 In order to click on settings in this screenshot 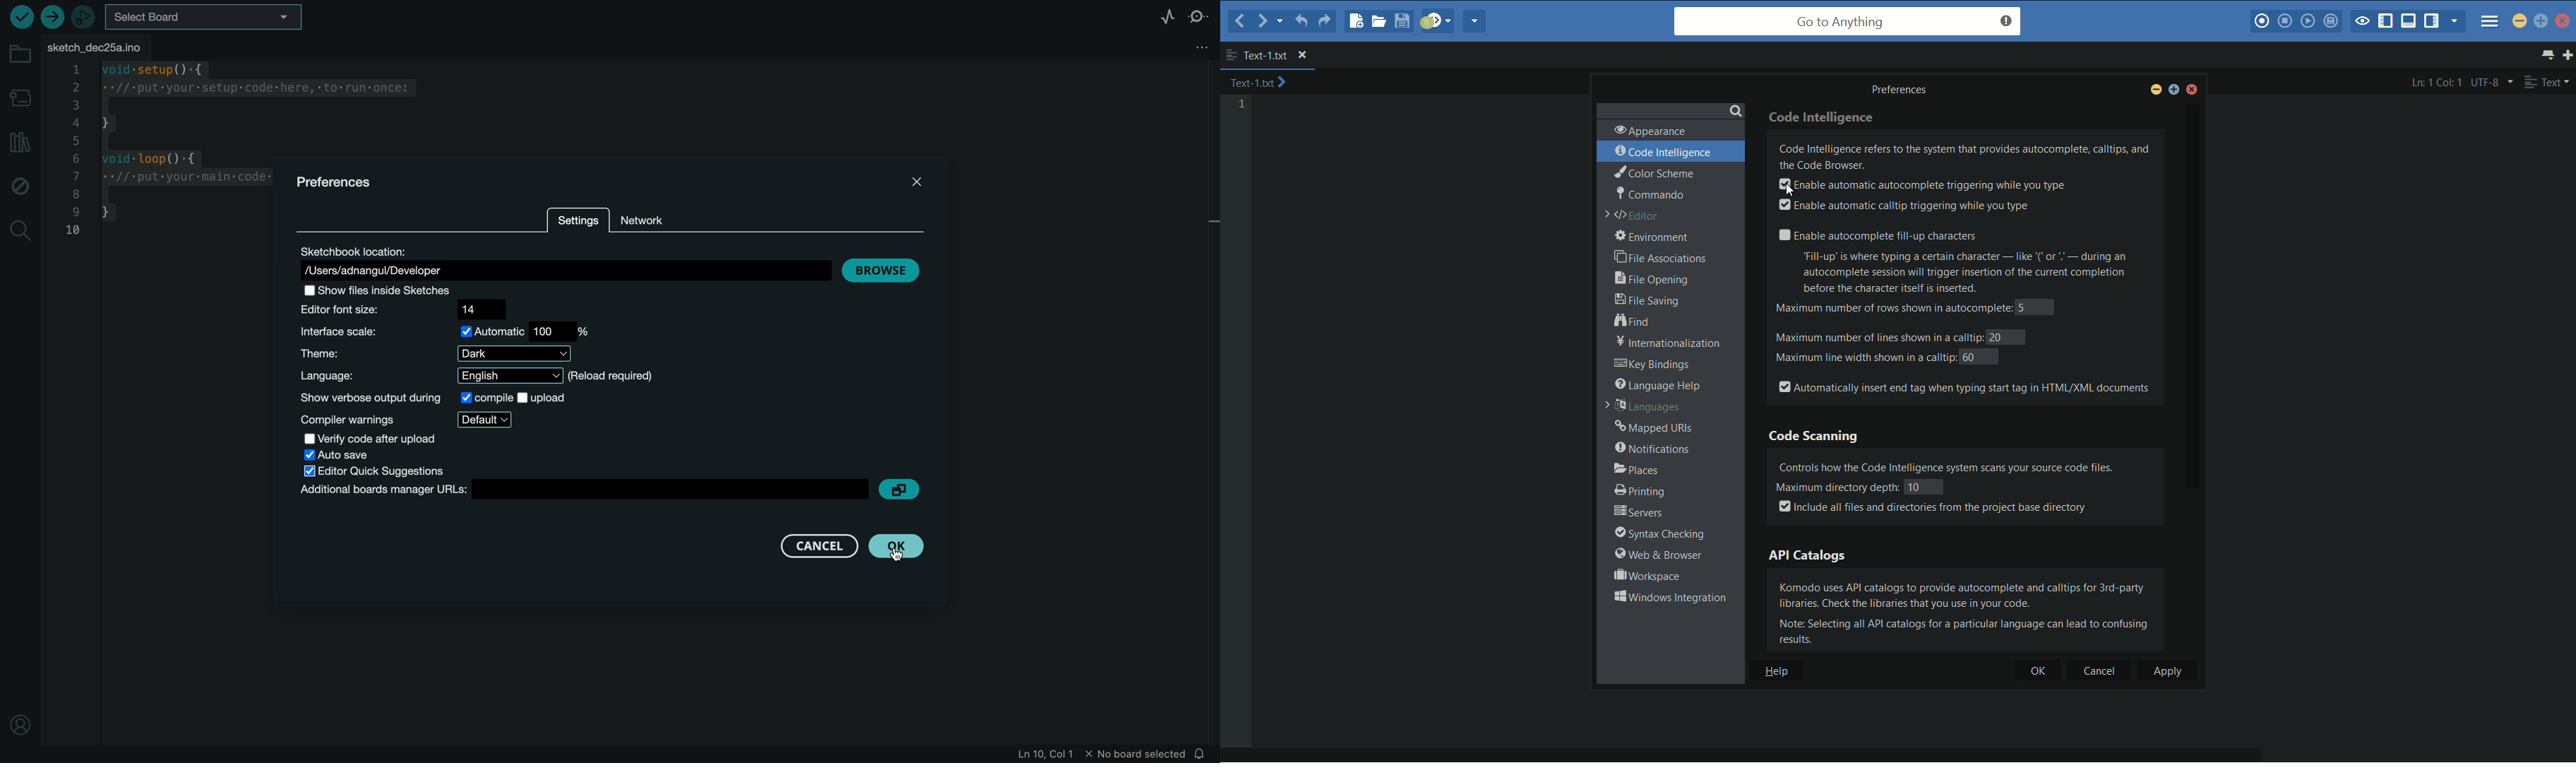, I will do `click(577, 222)`.